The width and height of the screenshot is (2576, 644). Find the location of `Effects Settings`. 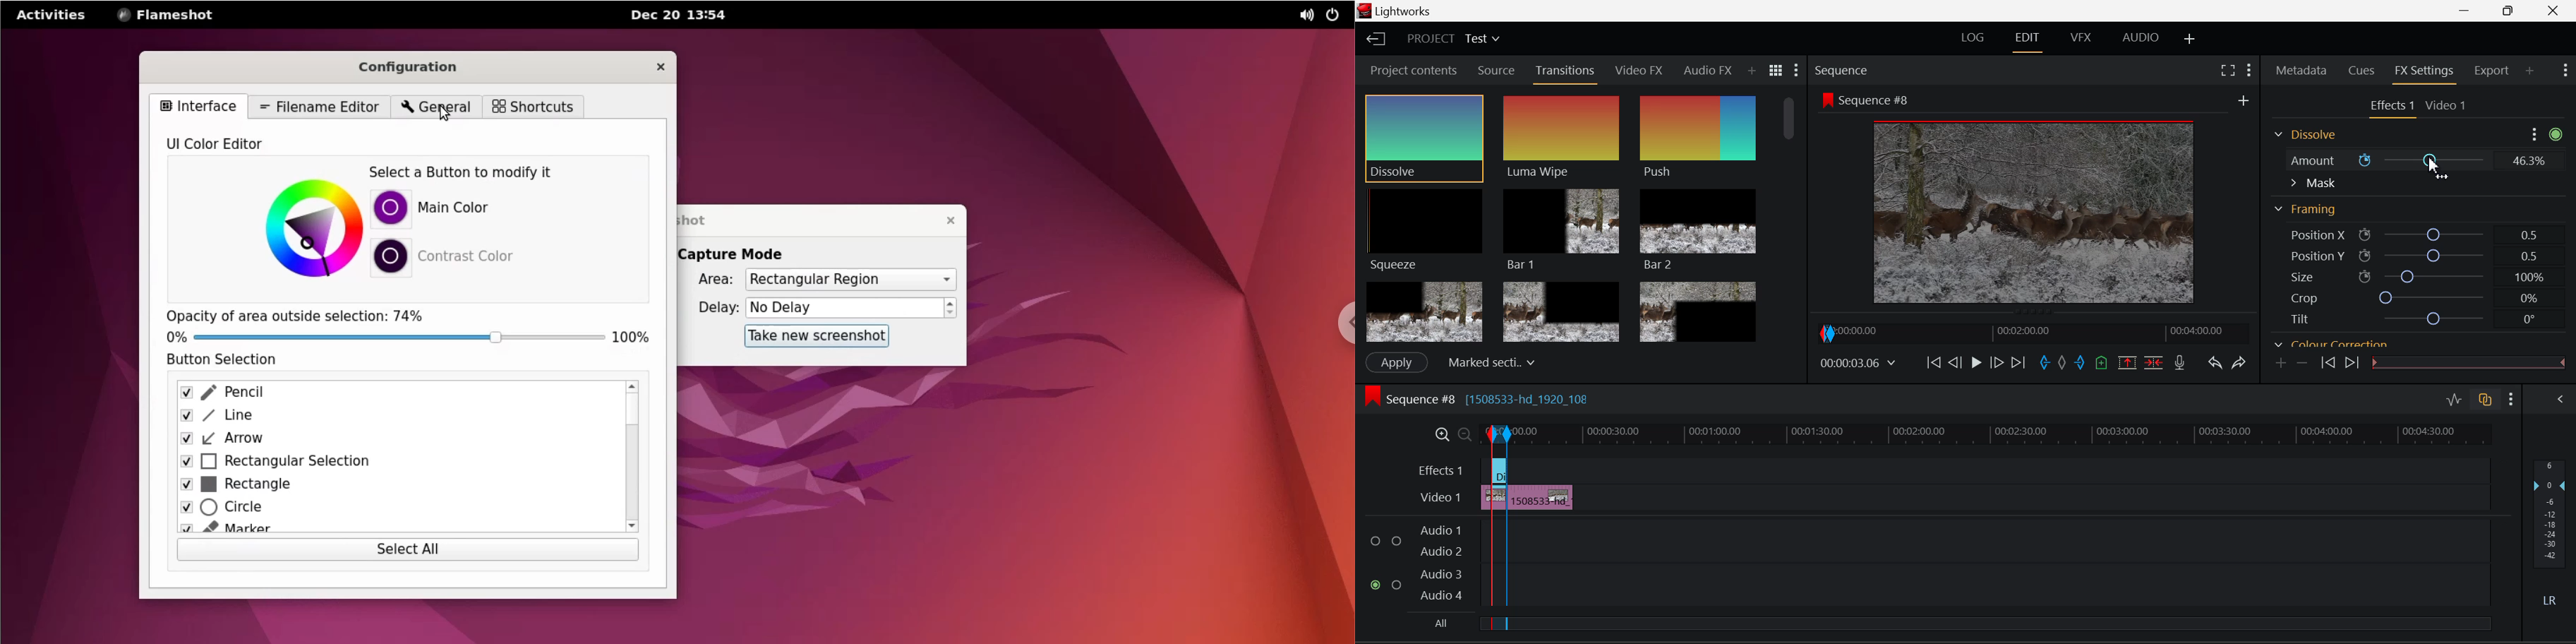

Effects Settings is located at coordinates (2390, 107).